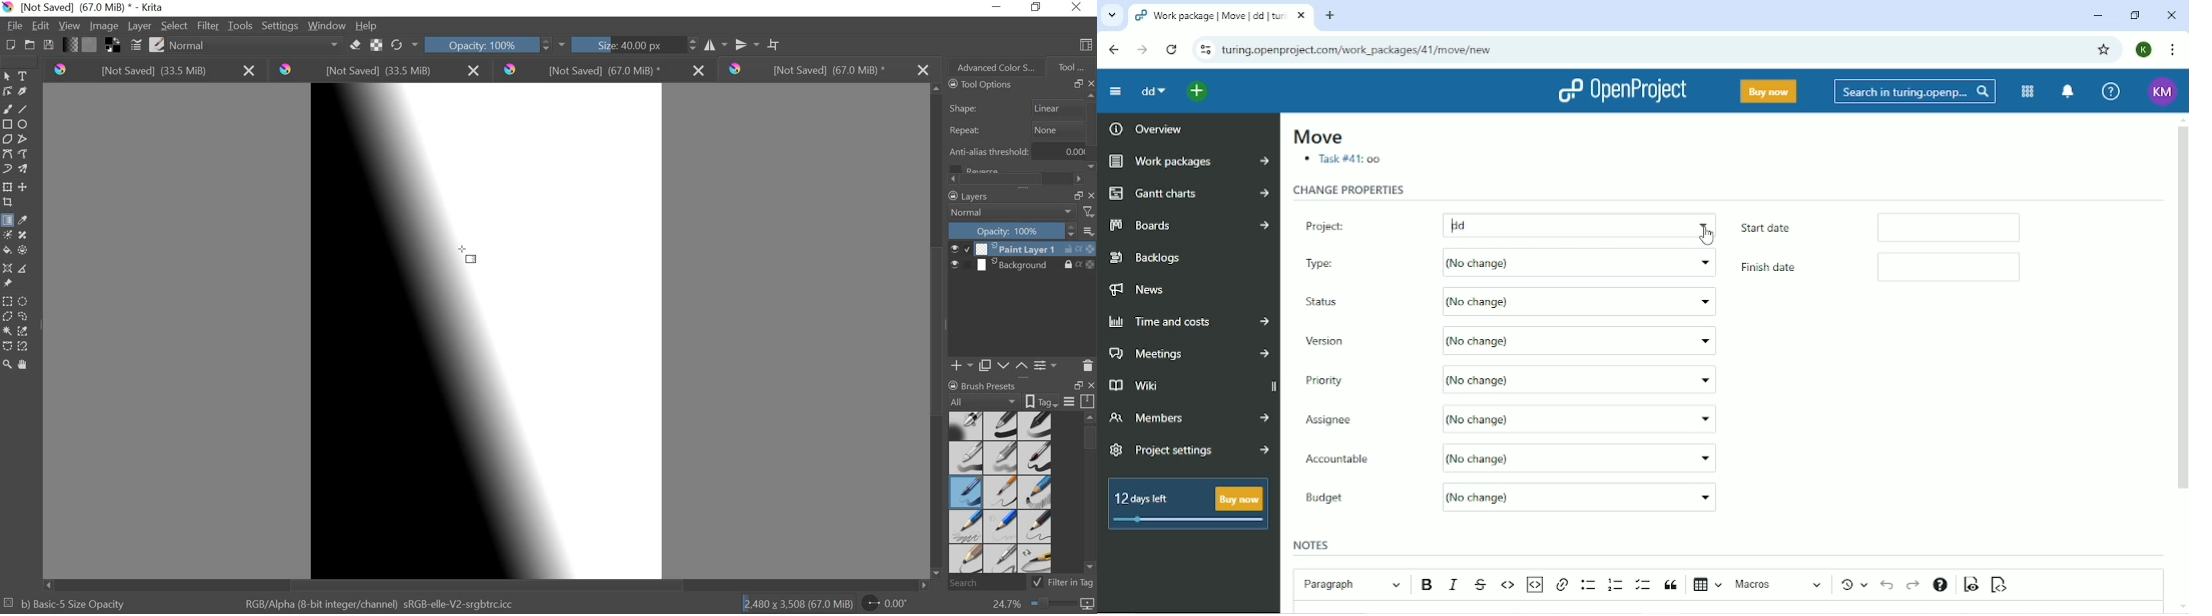 Image resolution: width=2212 pixels, height=616 pixels. What do you see at coordinates (1189, 194) in the screenshot?
I see `Gantt charts` at bounding box center [1189, 194].